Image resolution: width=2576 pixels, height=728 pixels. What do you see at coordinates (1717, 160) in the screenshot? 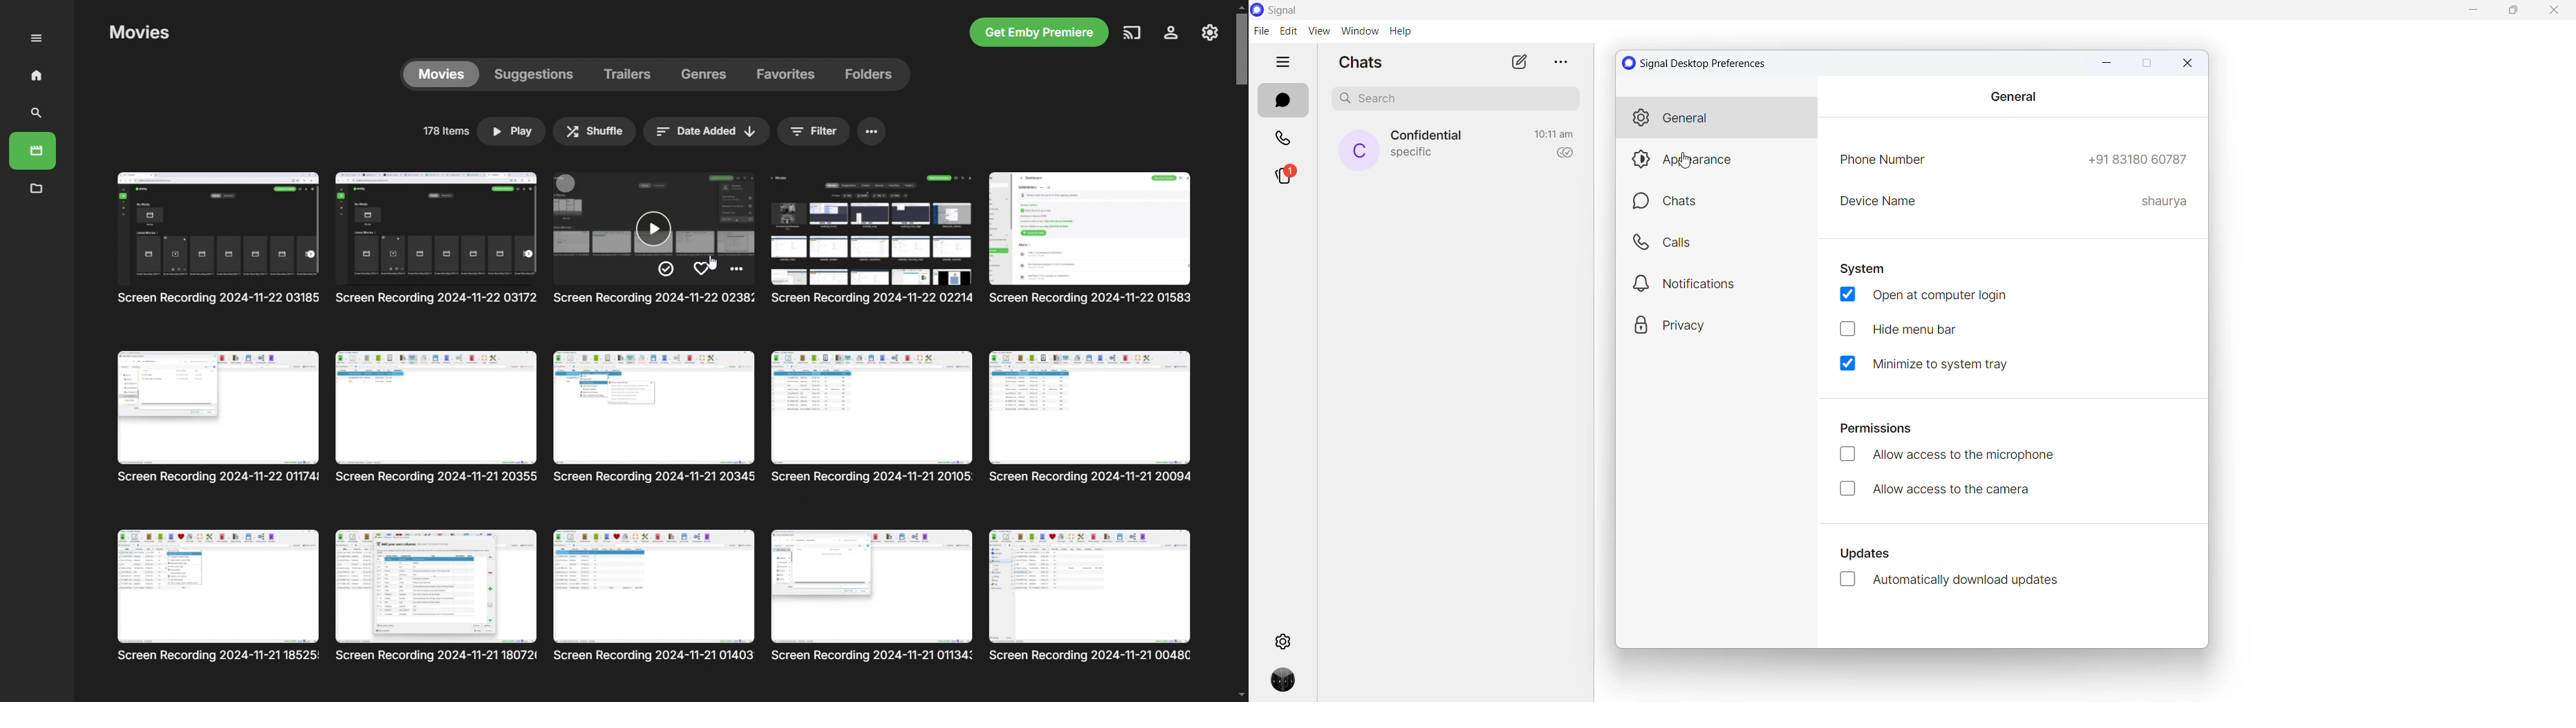
I see `appearance` at bounding box center [1717, 160].